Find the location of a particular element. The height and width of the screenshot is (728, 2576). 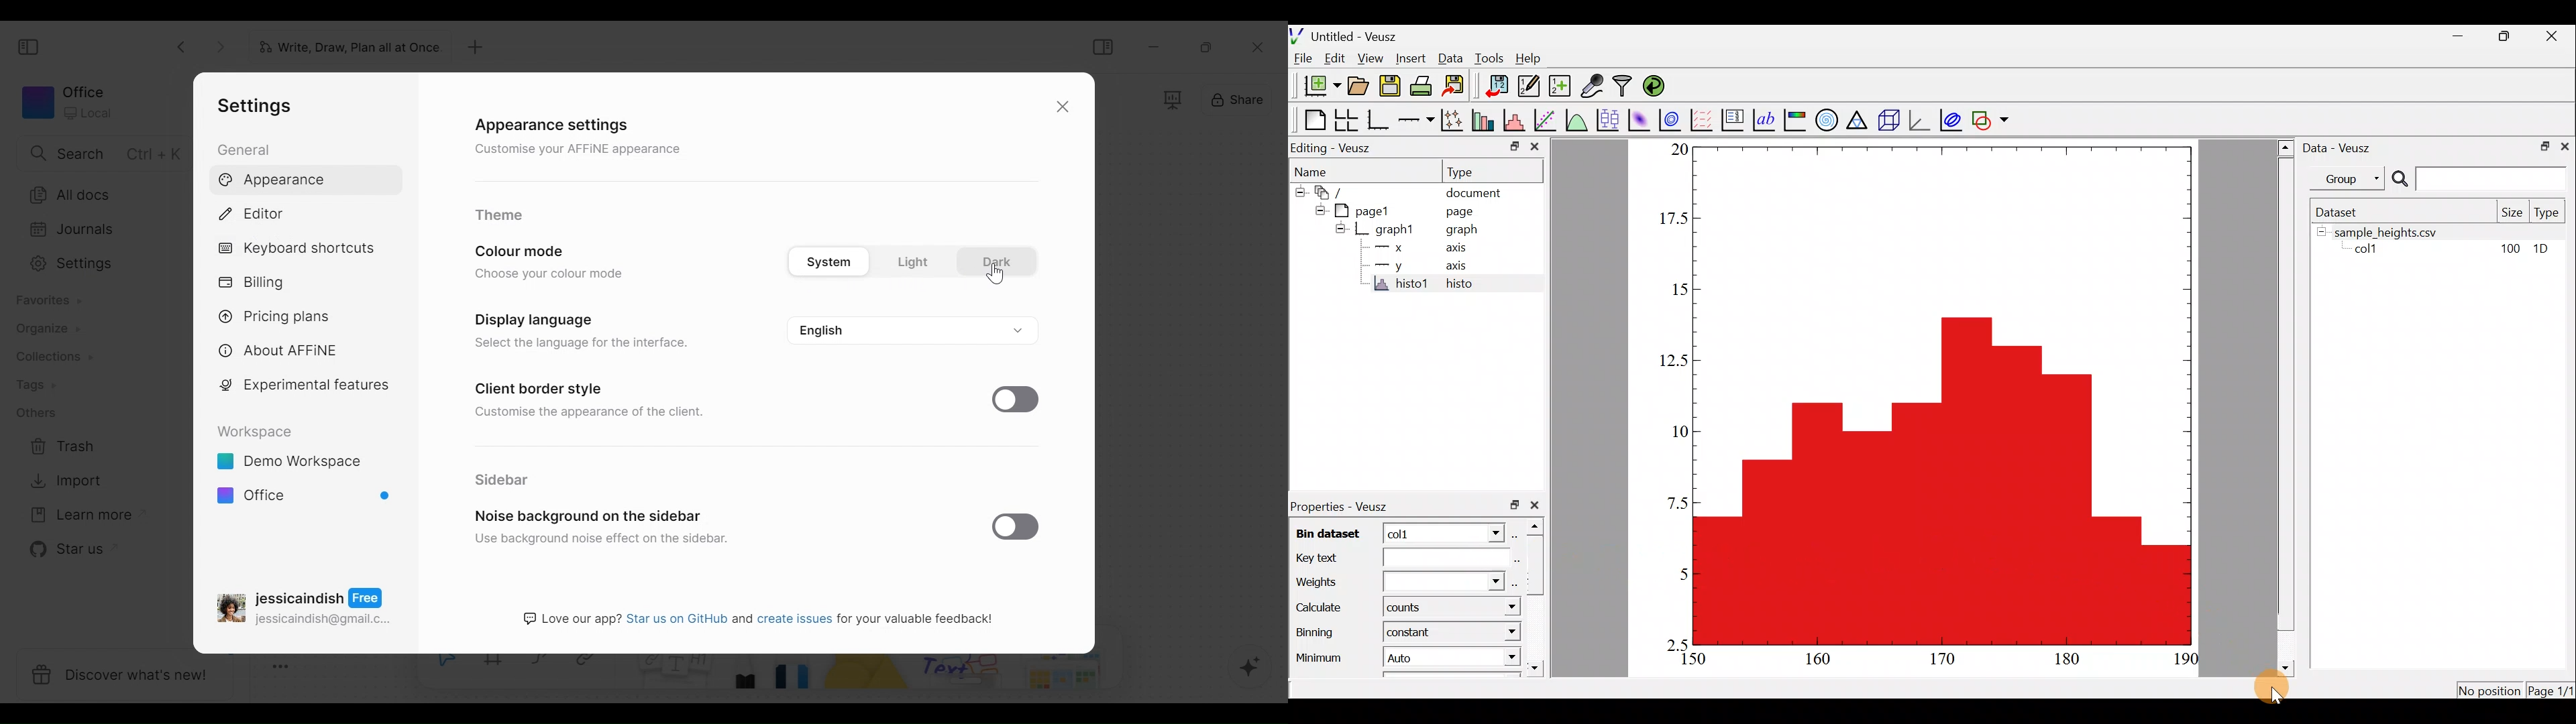

Eraser is located at coordinates (795, 673).